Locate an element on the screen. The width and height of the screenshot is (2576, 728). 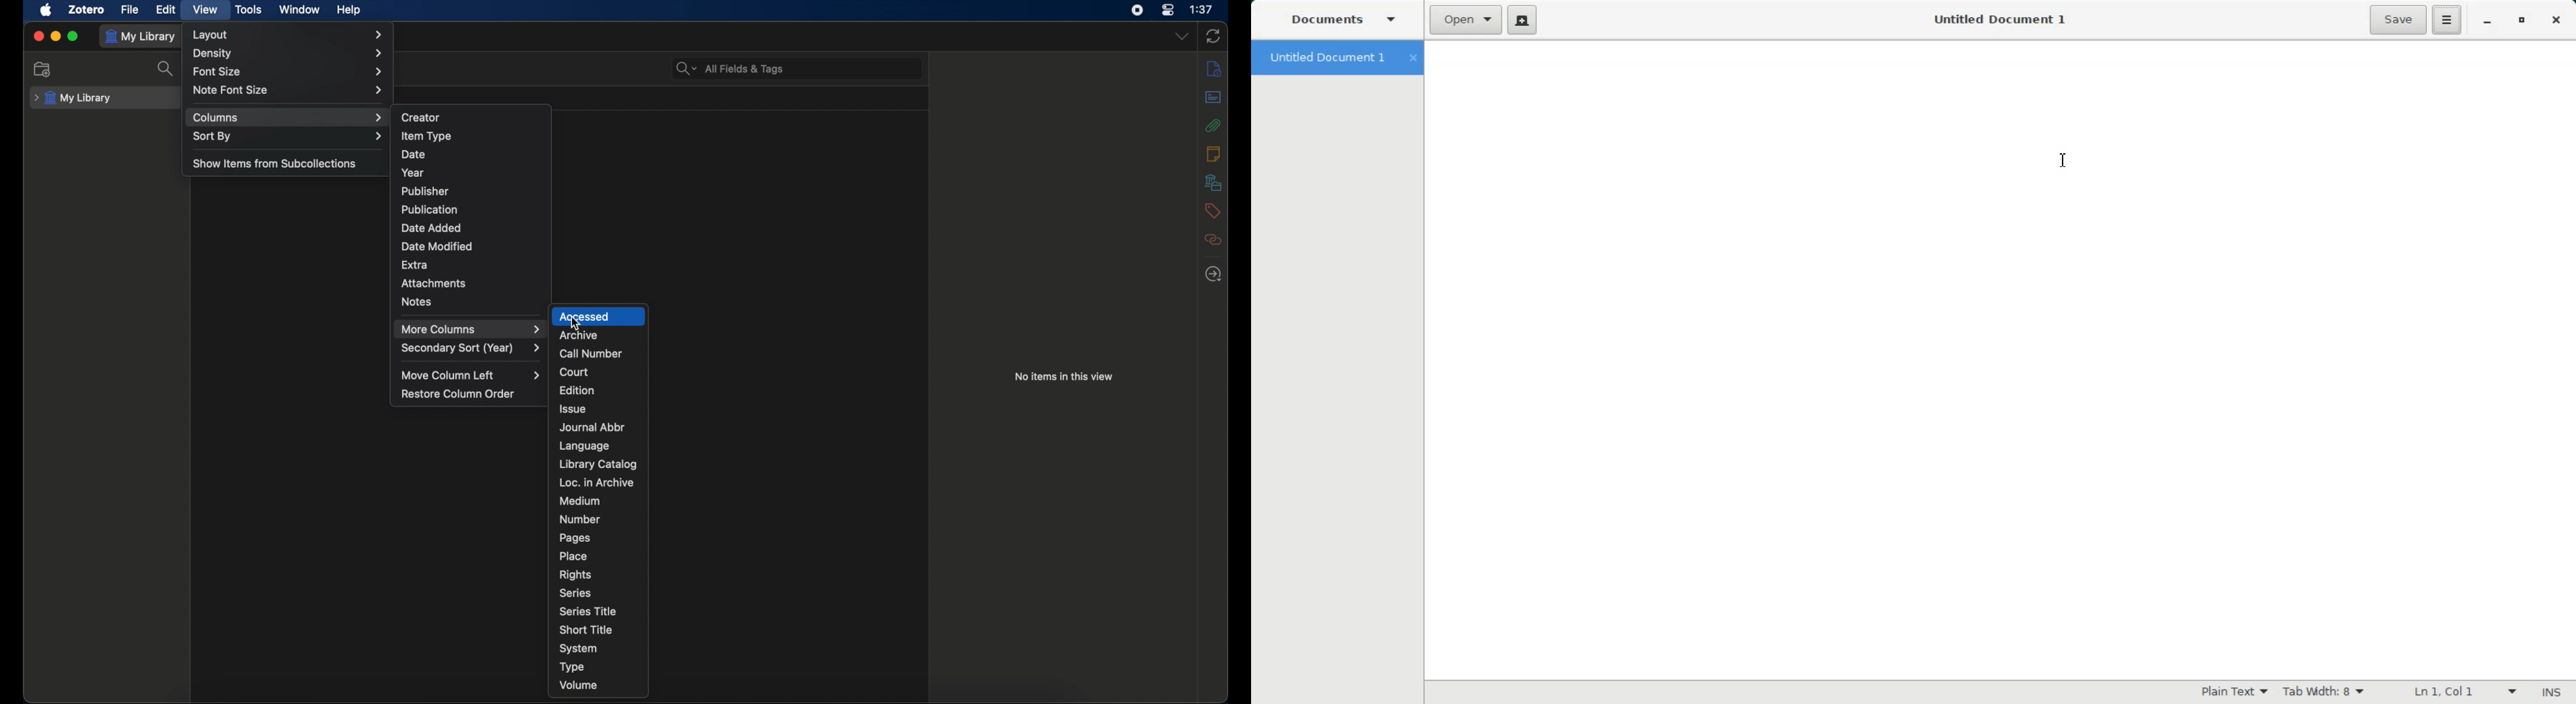
columns is located at coordinates (289, 117).